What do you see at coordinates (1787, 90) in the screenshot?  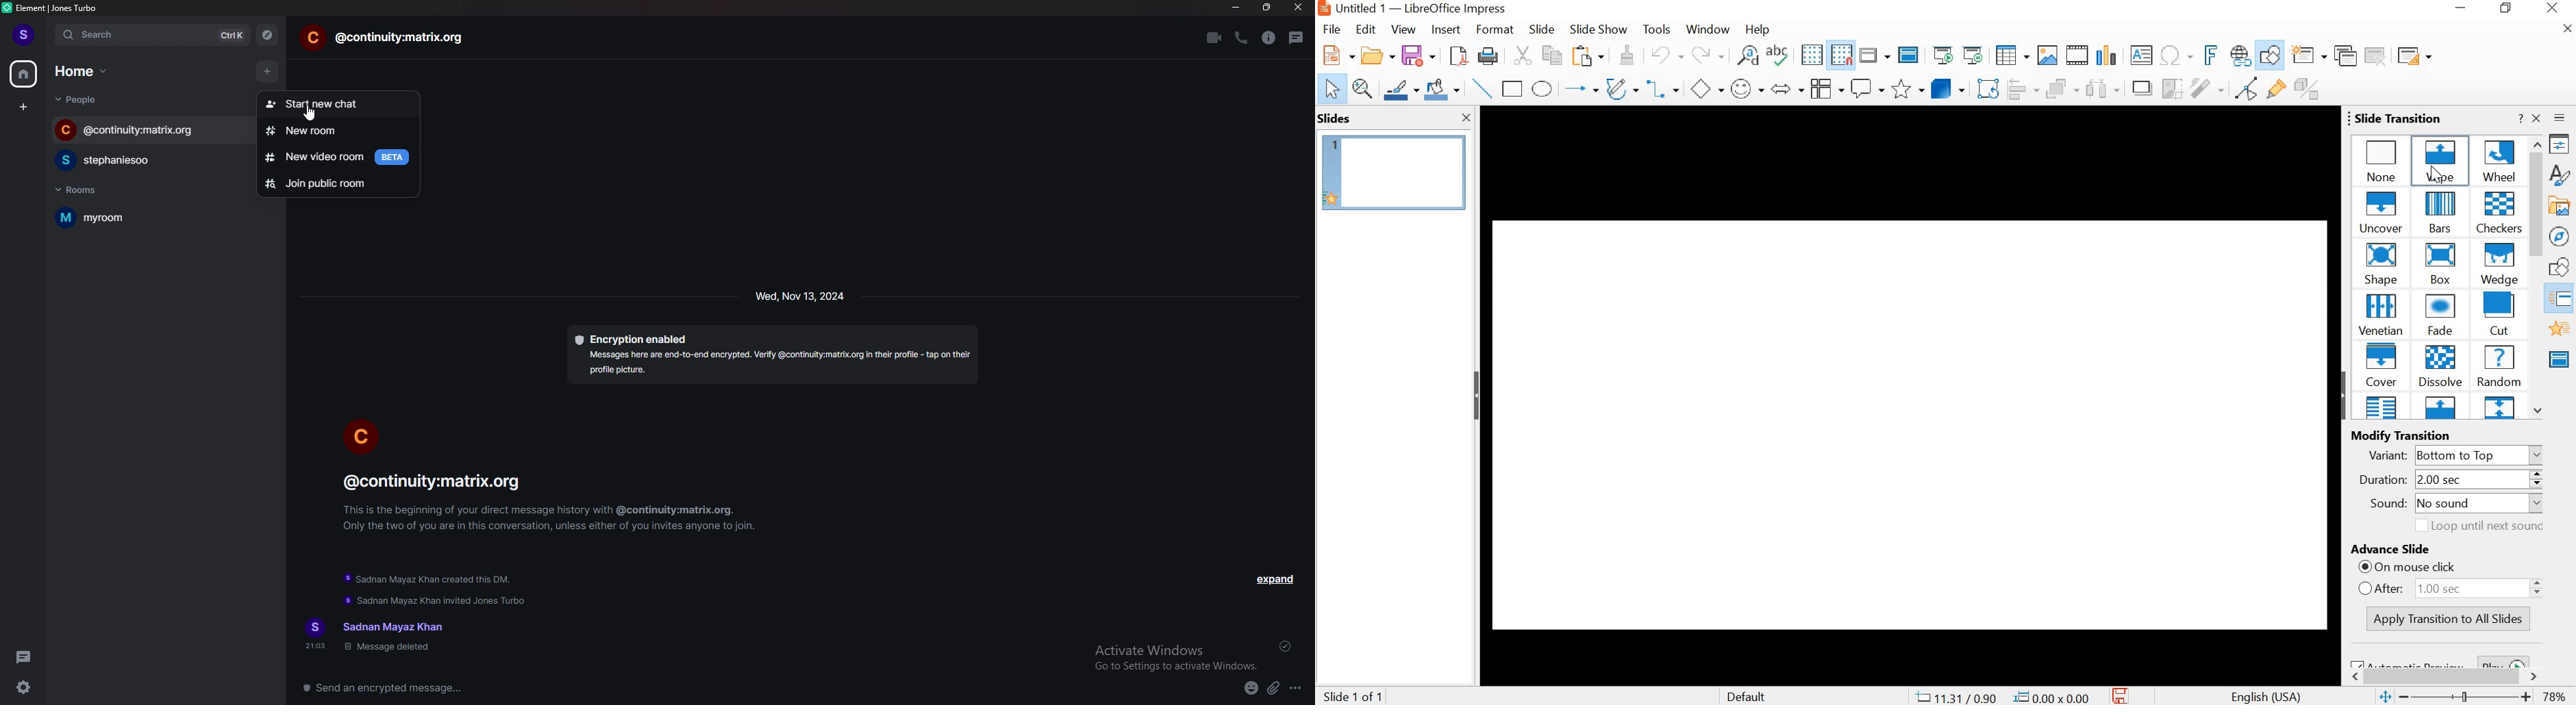 I see `Block Arrows` at bounding box center [1787, 90].